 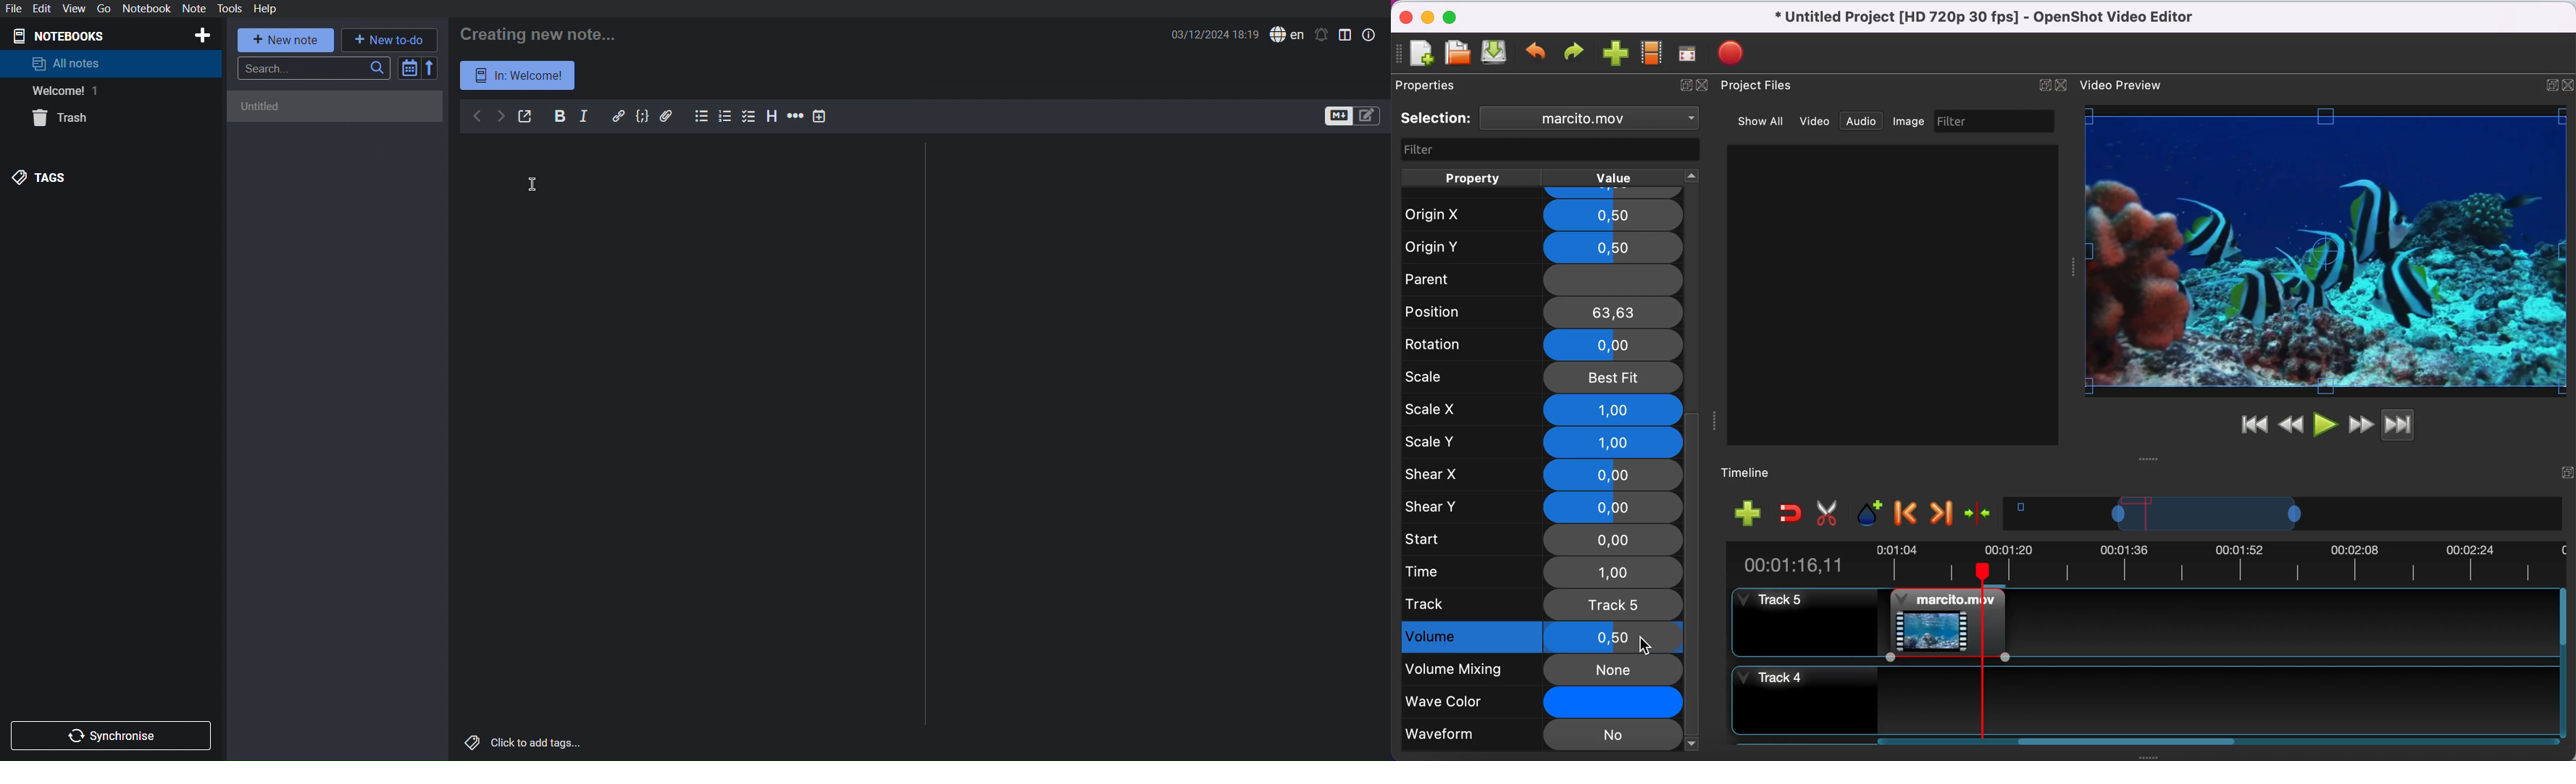 I want to click on shear y 0, so click(x=1543, y=507).